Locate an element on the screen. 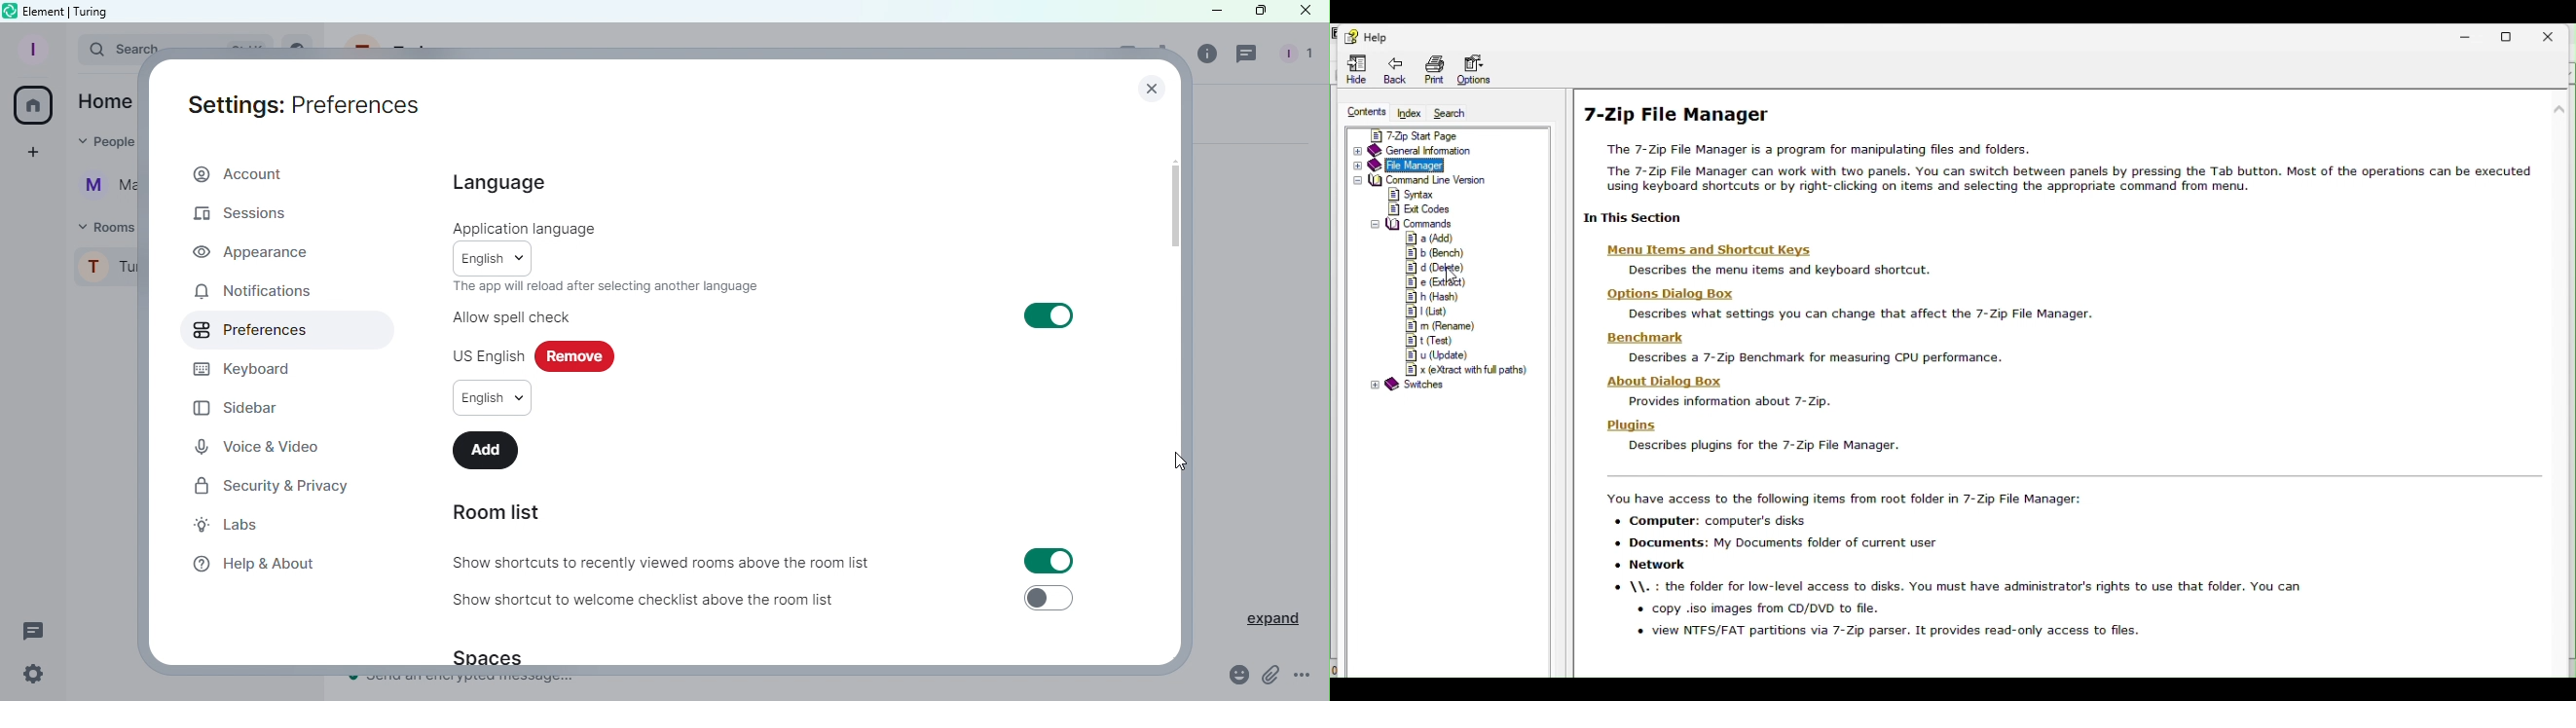  command line is located at coordinates (1418, 181).